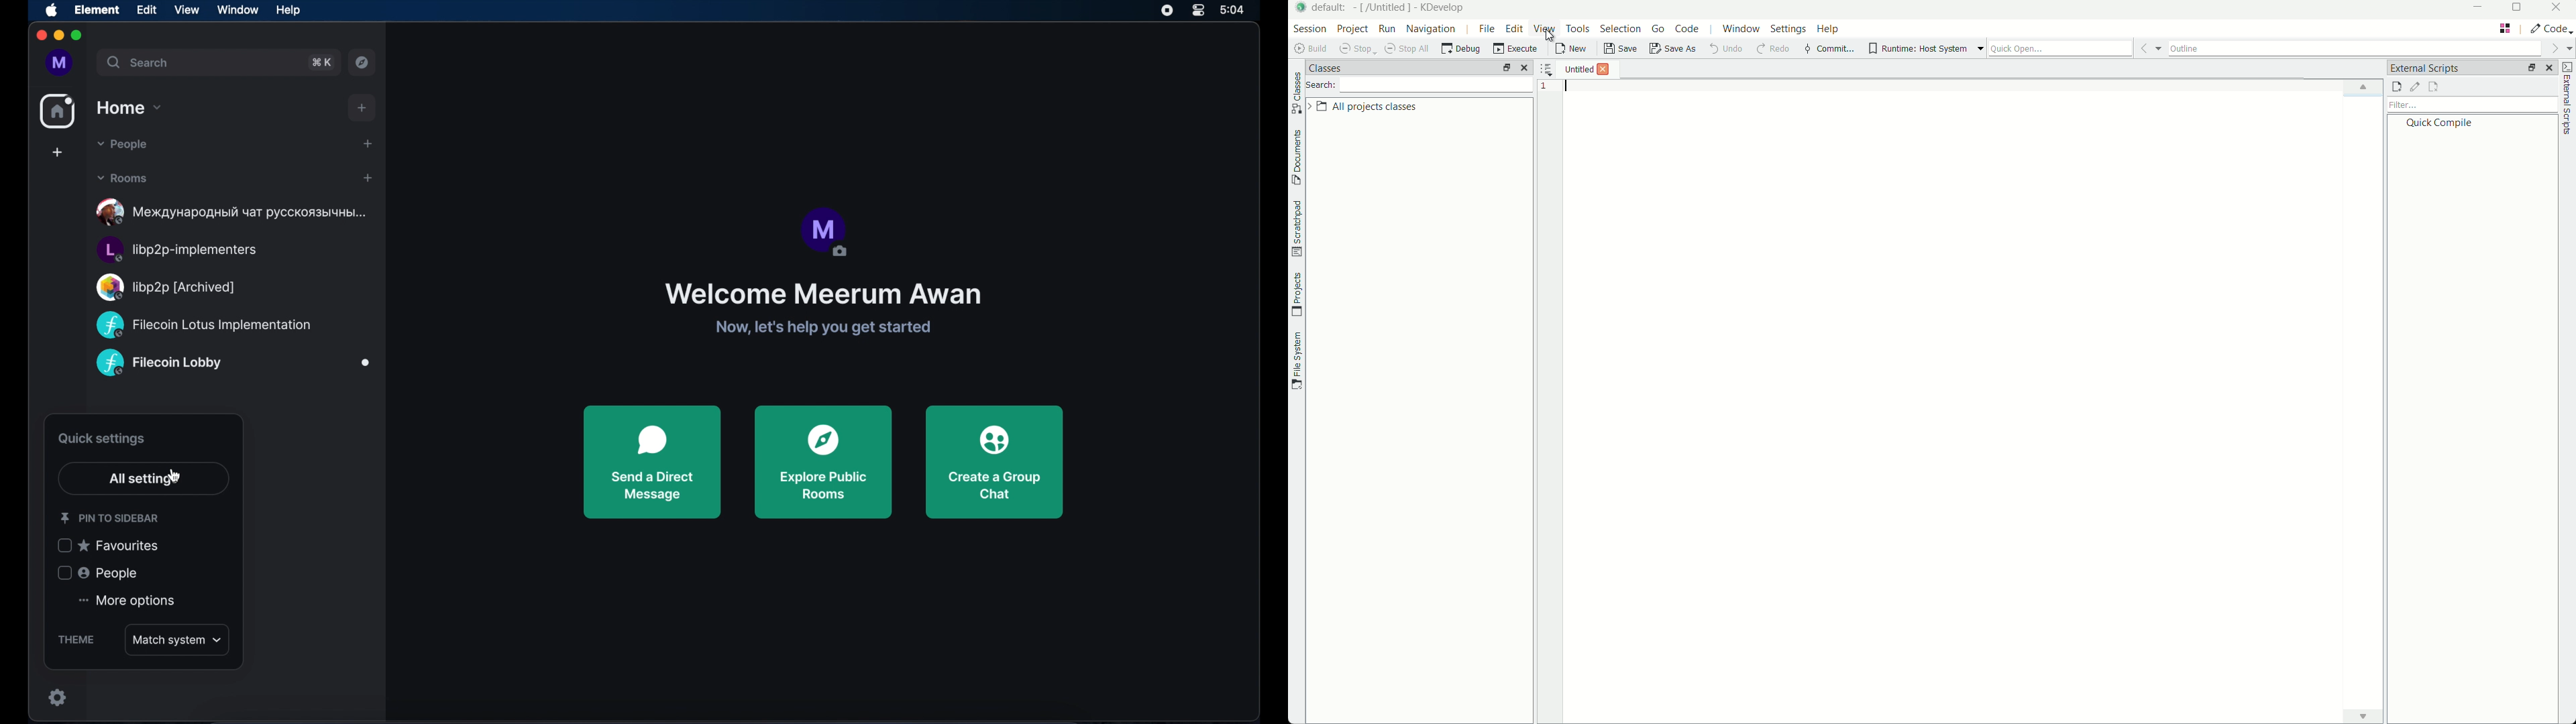 The width and height of the screenshot is (2576, 728). What do you see at coordinates (824, 328) in the screenshot?
I see `now  lets help you get started` at bounding box center [824, 328].